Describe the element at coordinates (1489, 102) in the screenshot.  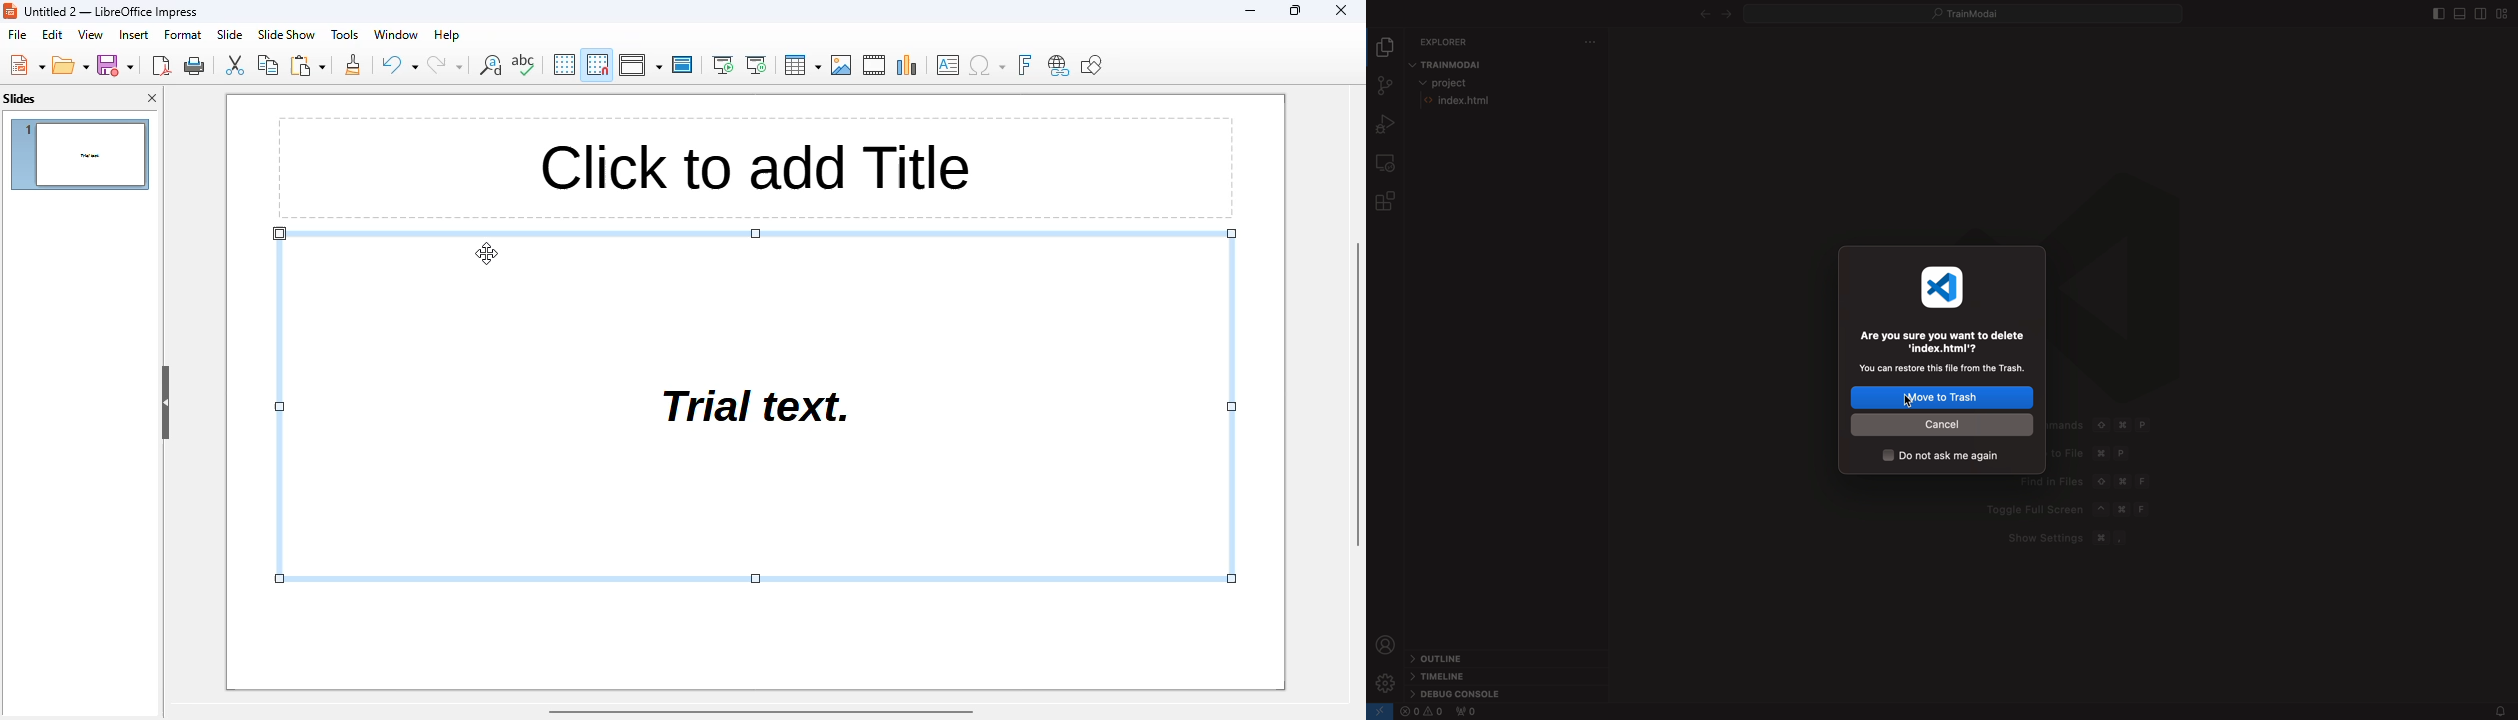
I see `file` at that location.